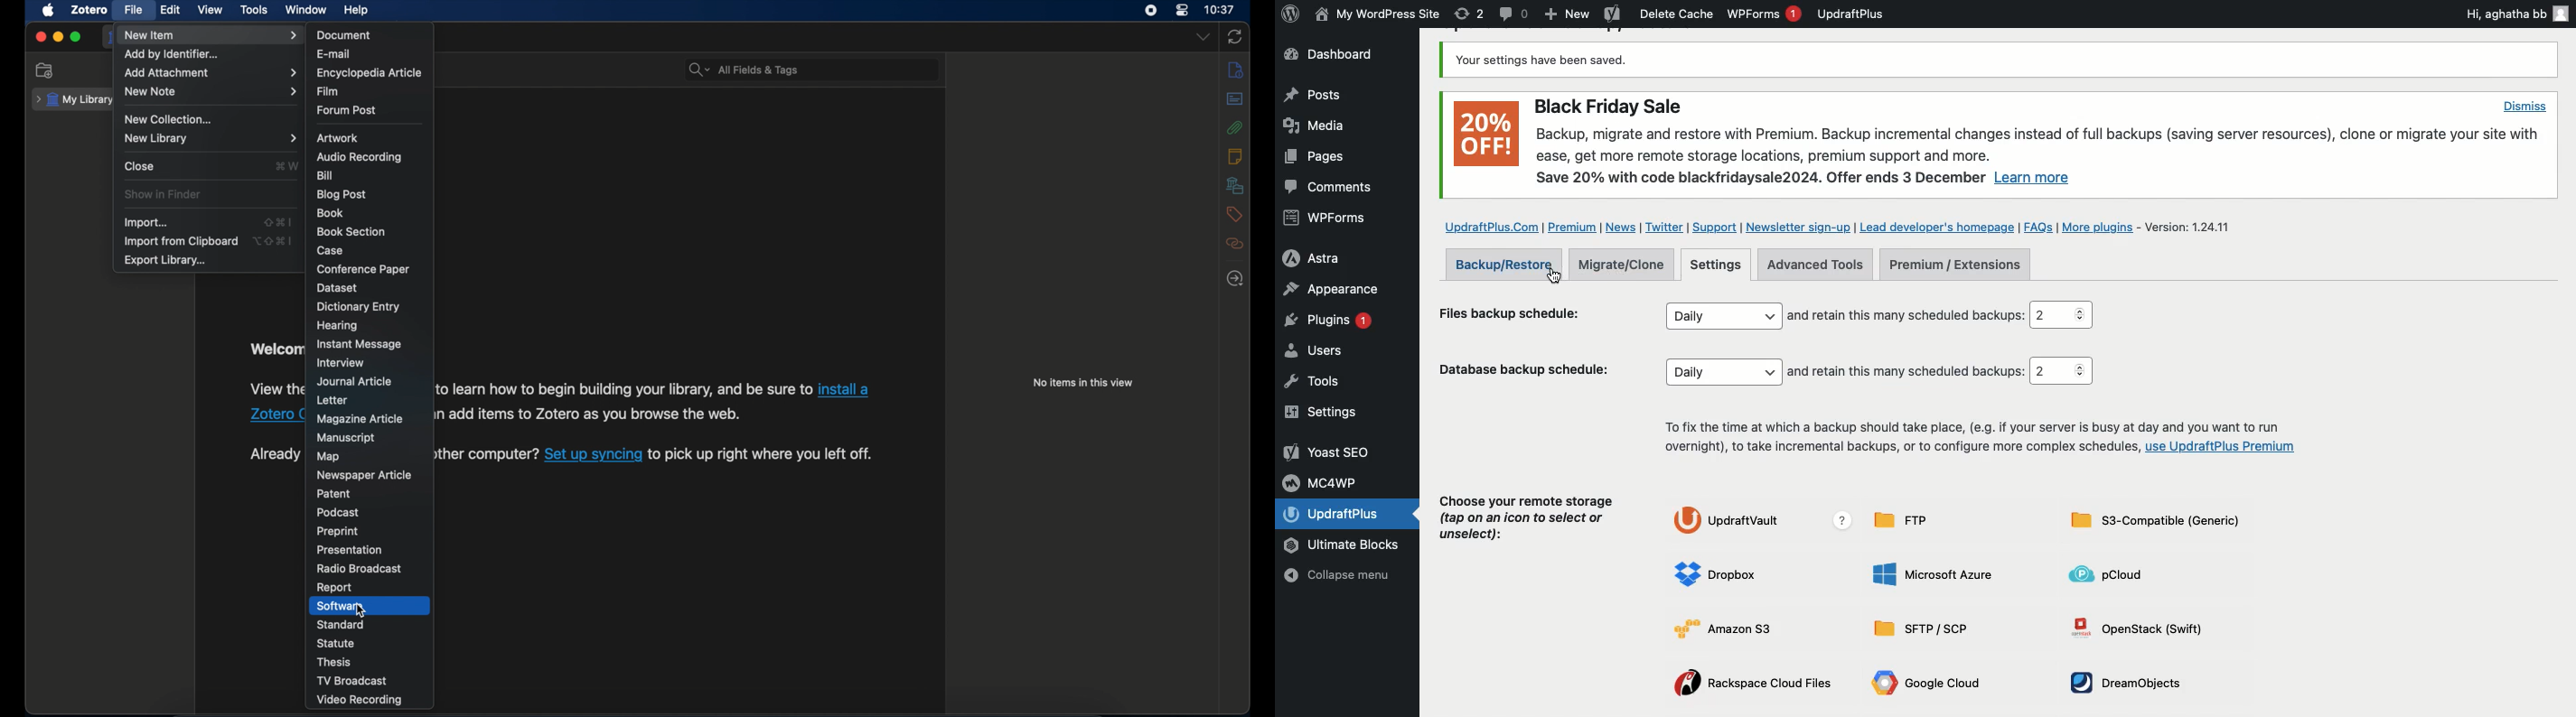 This screenshot has height=728, width=2576. What do you see at coordinates (1329, 452) in the screenshot?
I see `Yoast SEO` at bounding box center [1329, 452].